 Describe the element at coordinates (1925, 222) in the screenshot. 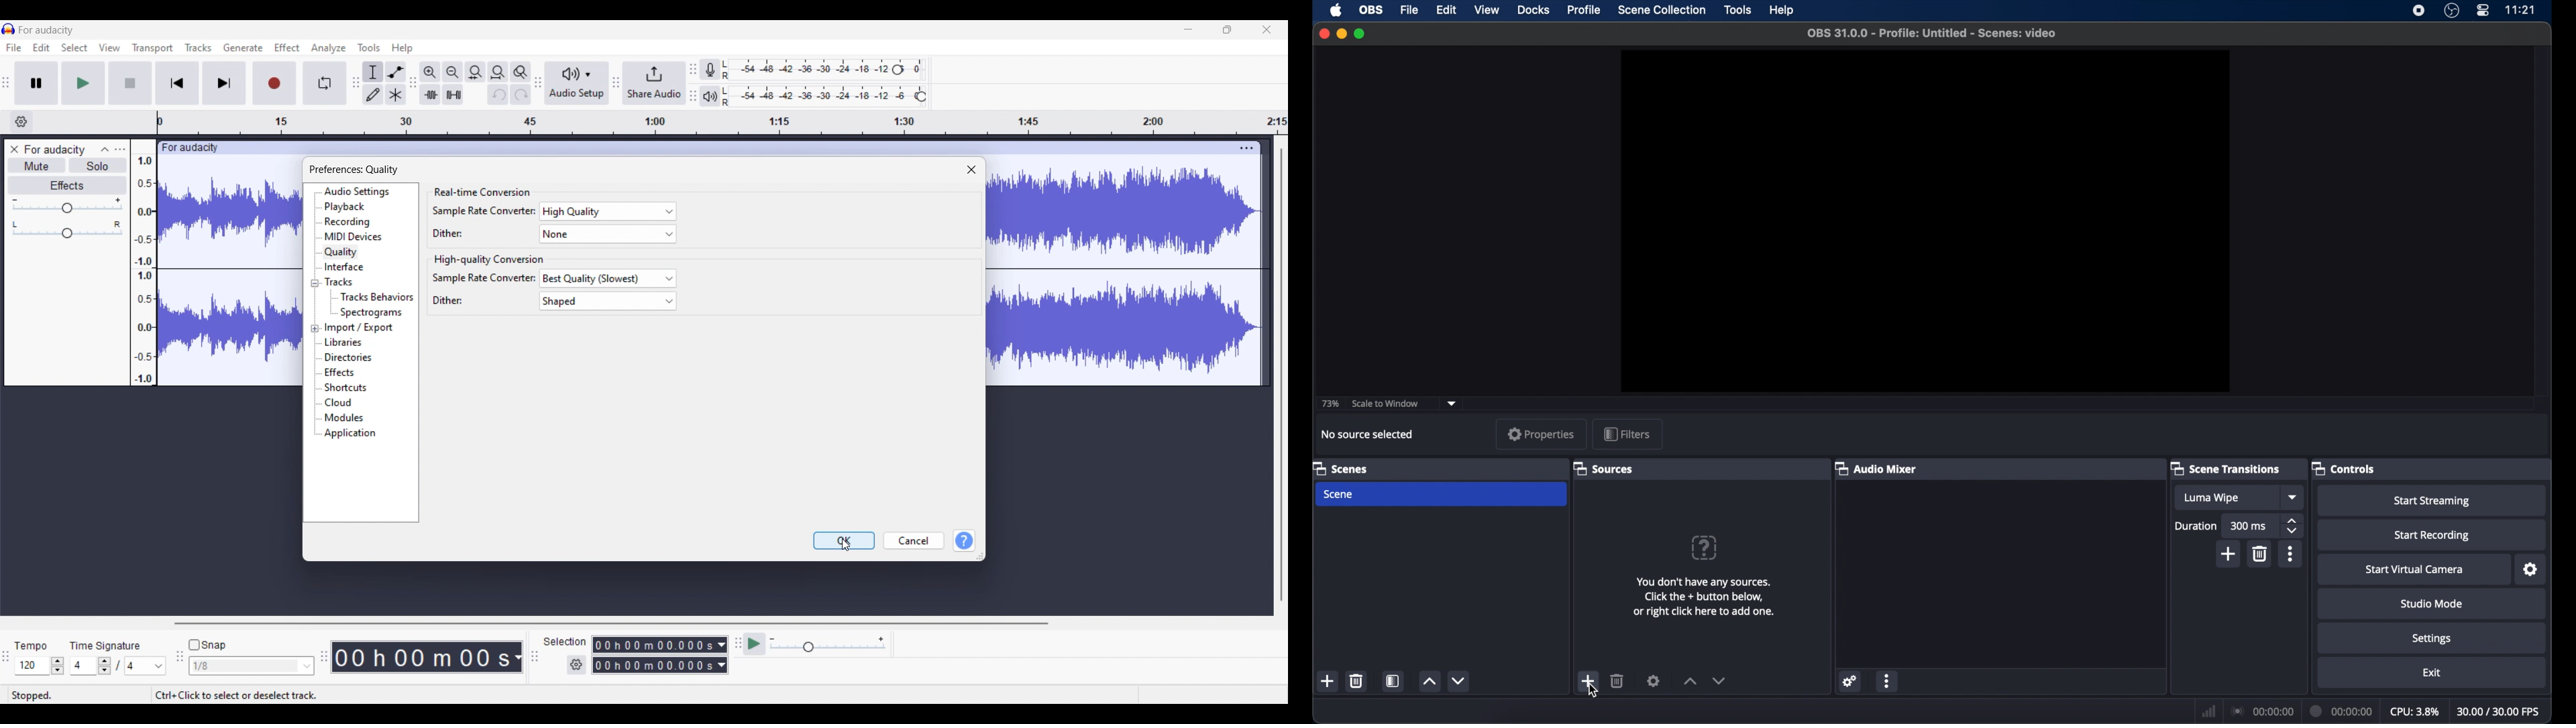

I see `preview` at that location.